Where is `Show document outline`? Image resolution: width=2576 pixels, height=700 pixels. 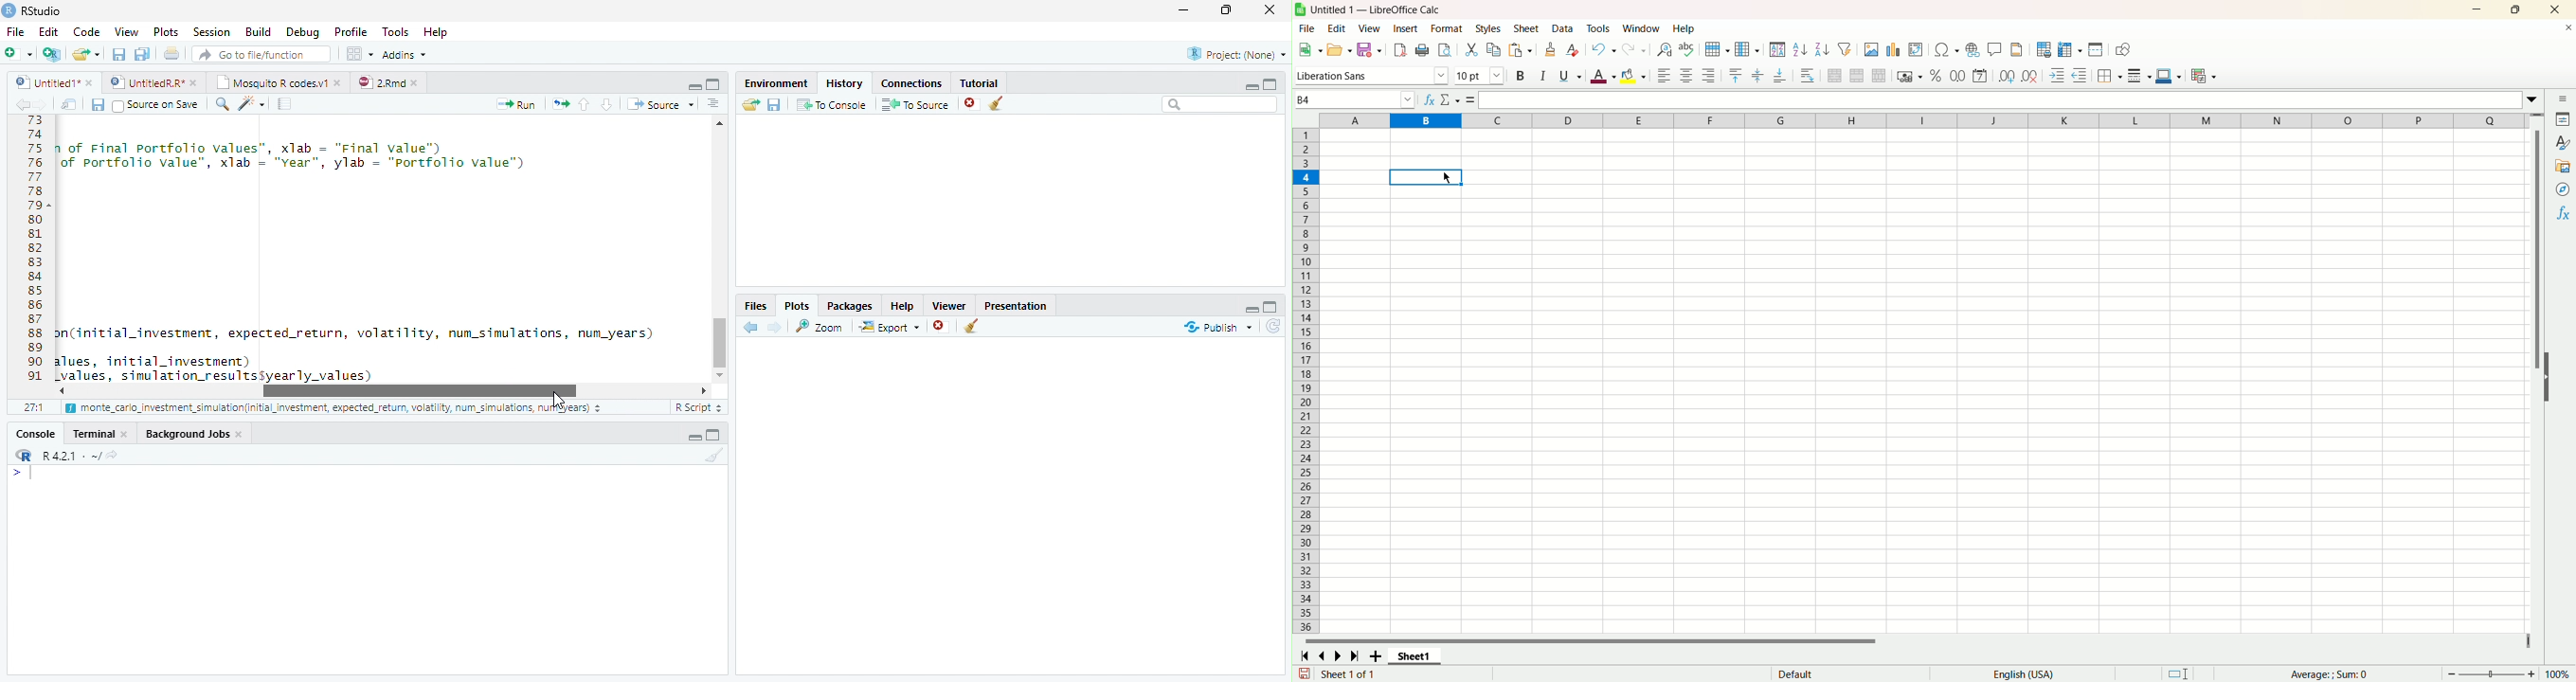
Show document outline is located at coordinates (713, 105).